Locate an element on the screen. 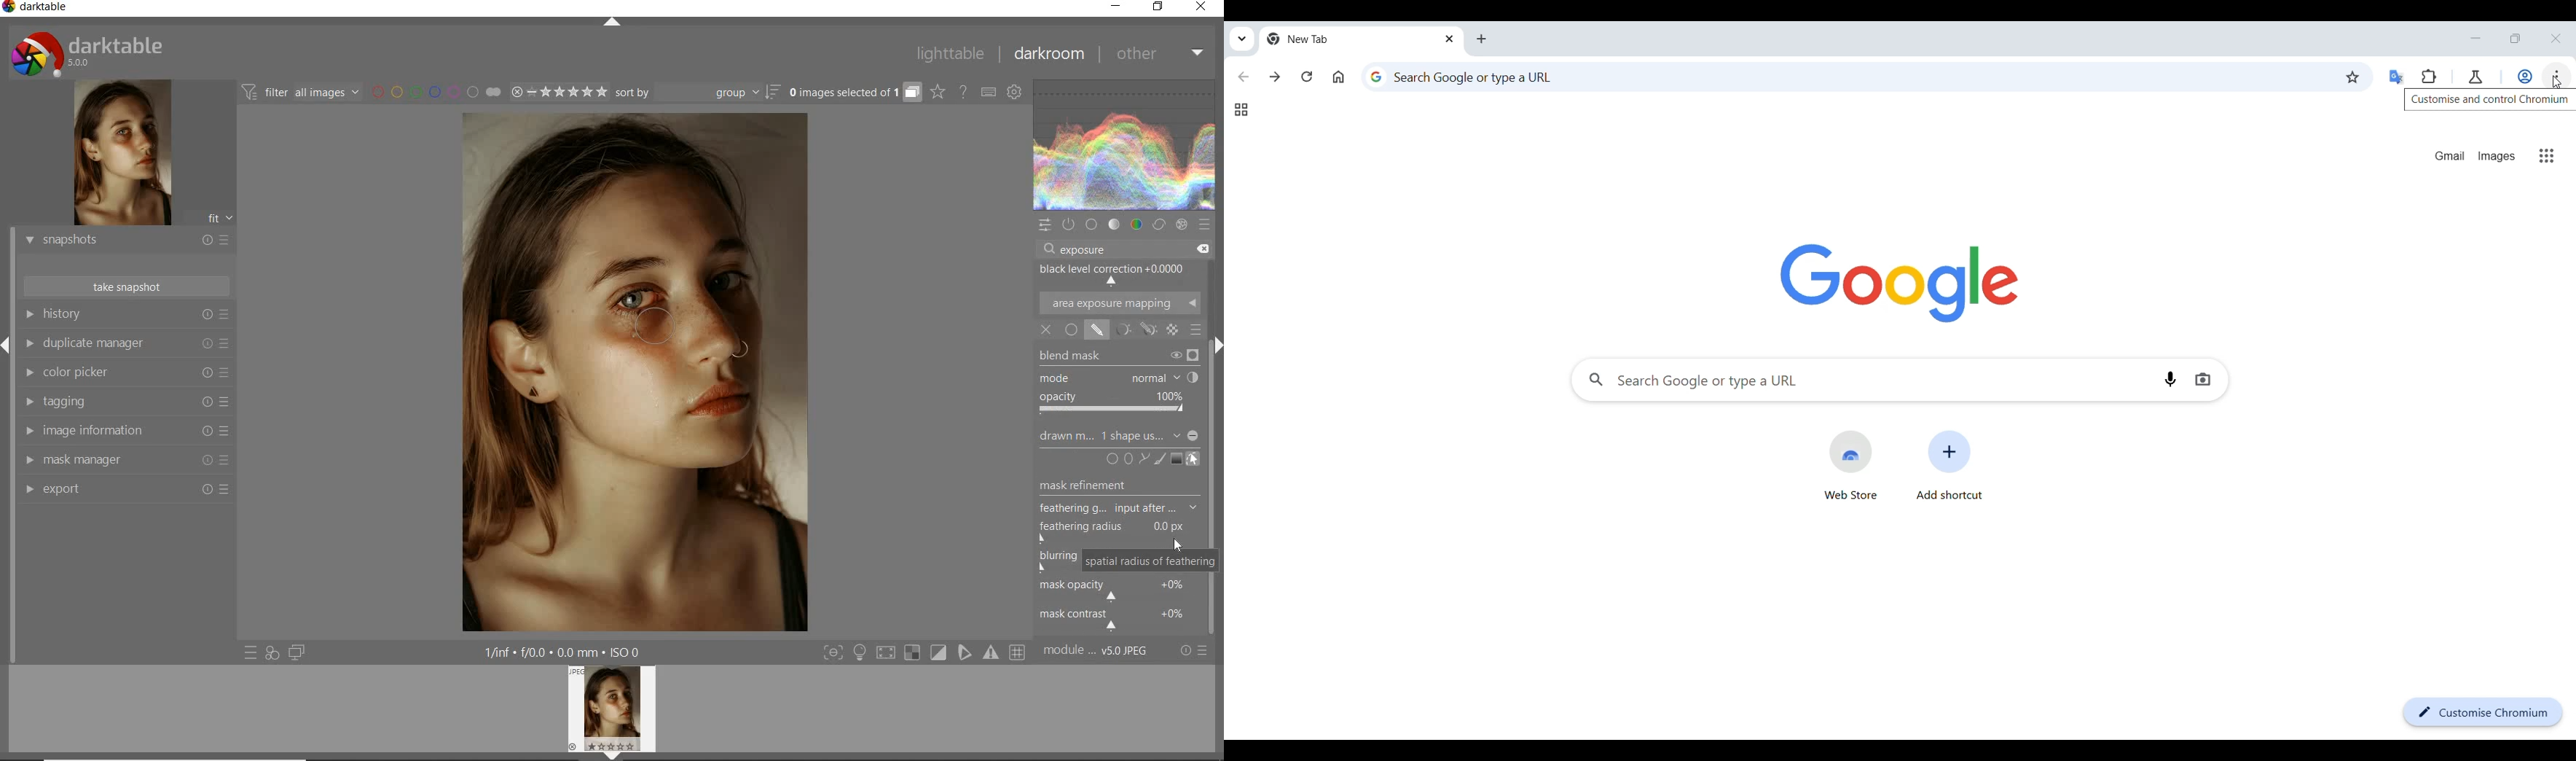  Show interface in a smaller tab is located at coordinates (2514, 39).